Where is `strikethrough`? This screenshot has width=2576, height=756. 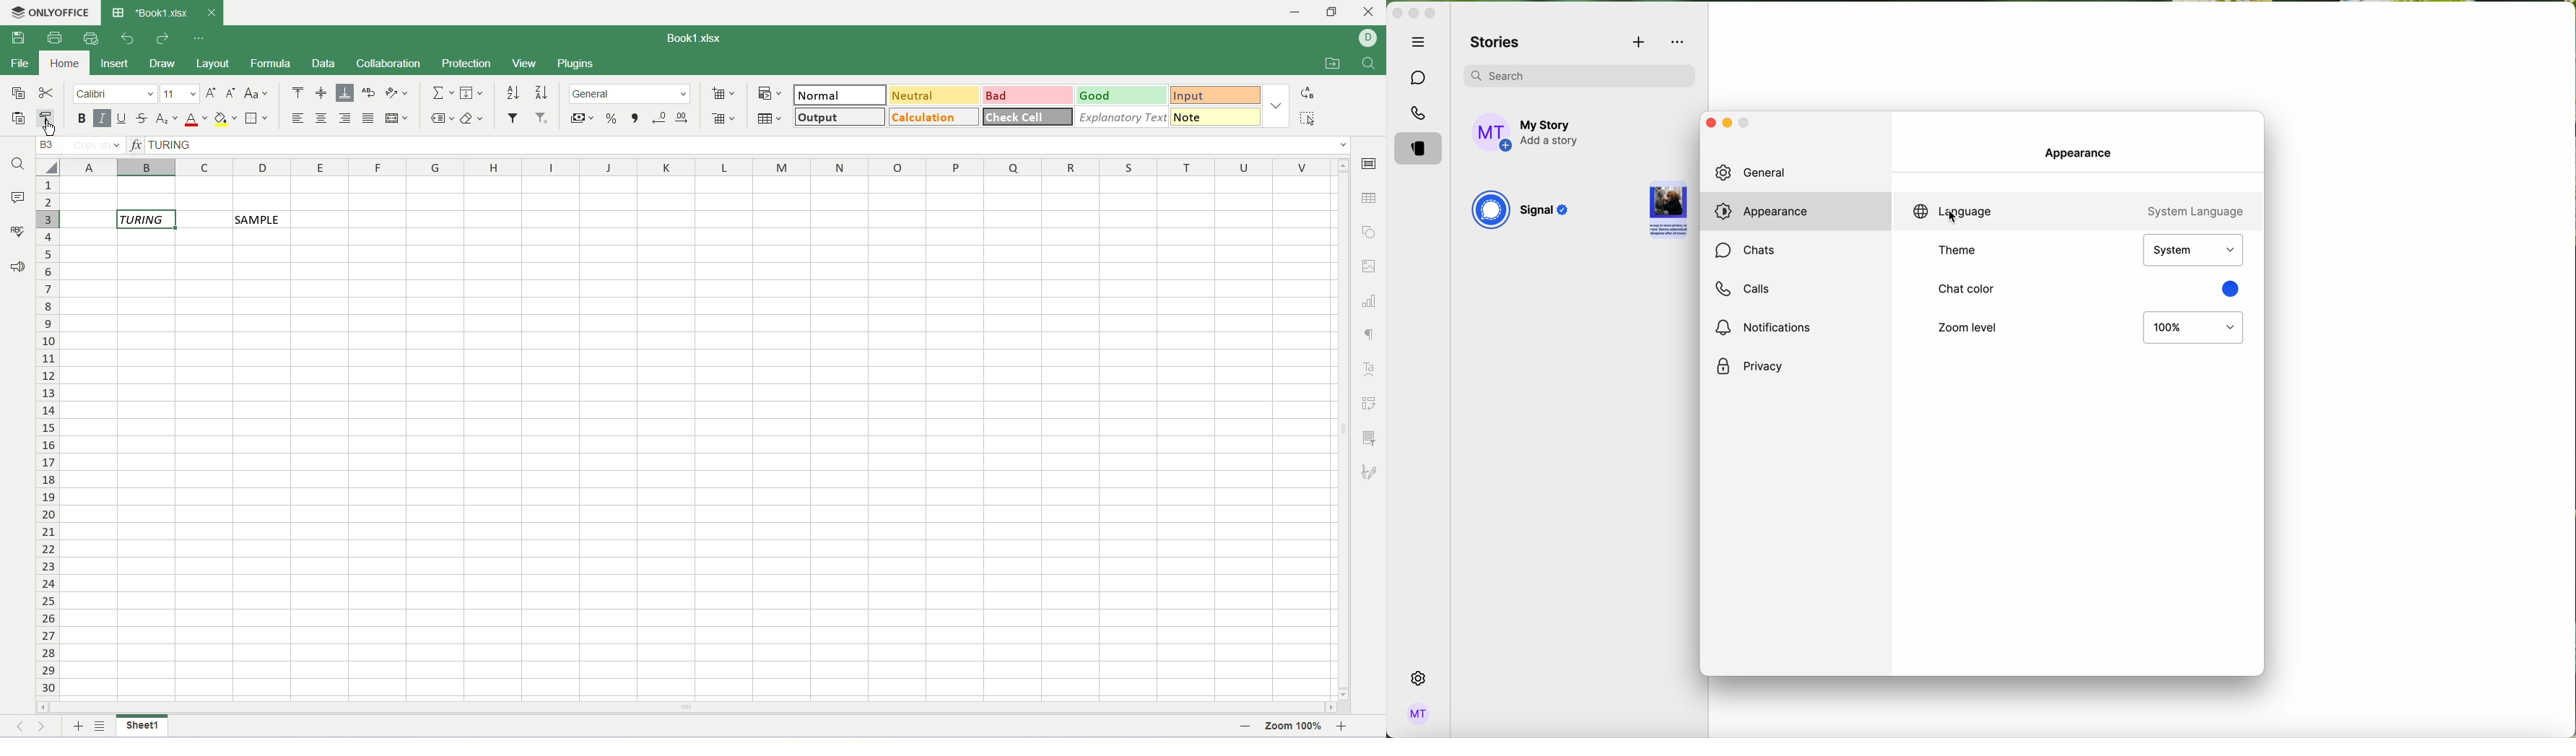
strikethrough is located at coordinates (144, 119).